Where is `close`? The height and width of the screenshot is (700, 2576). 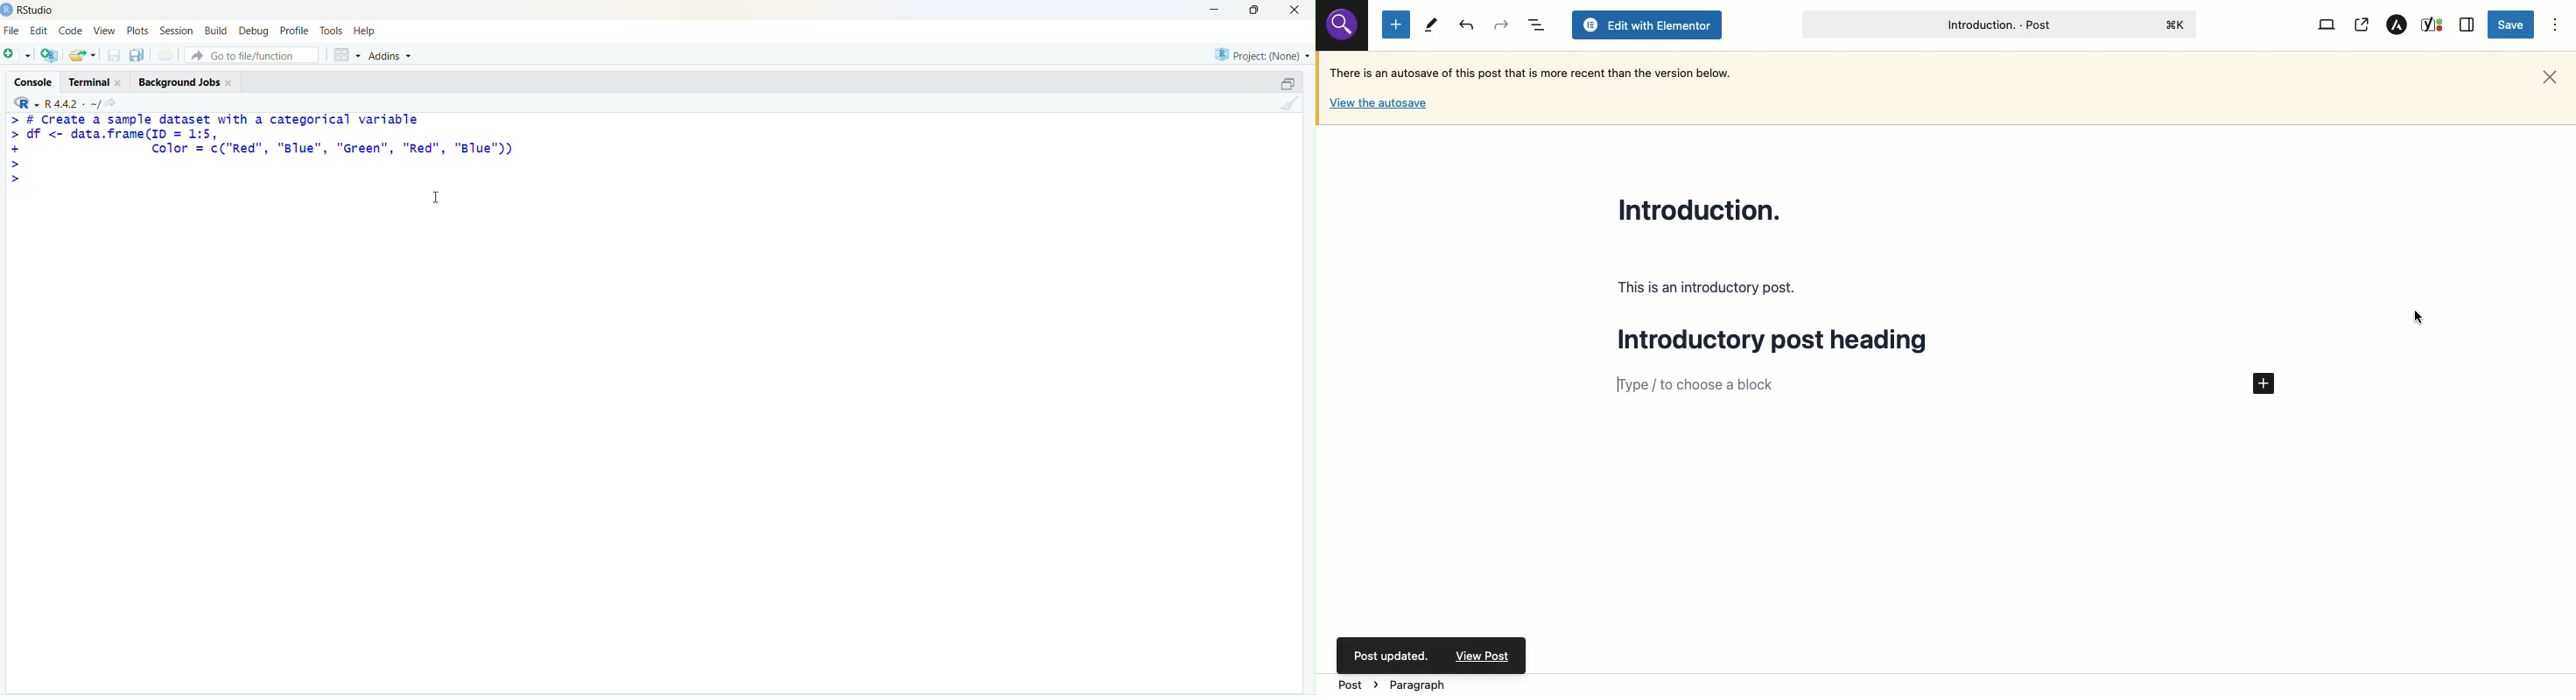 close is located at coordinates (119, 83).